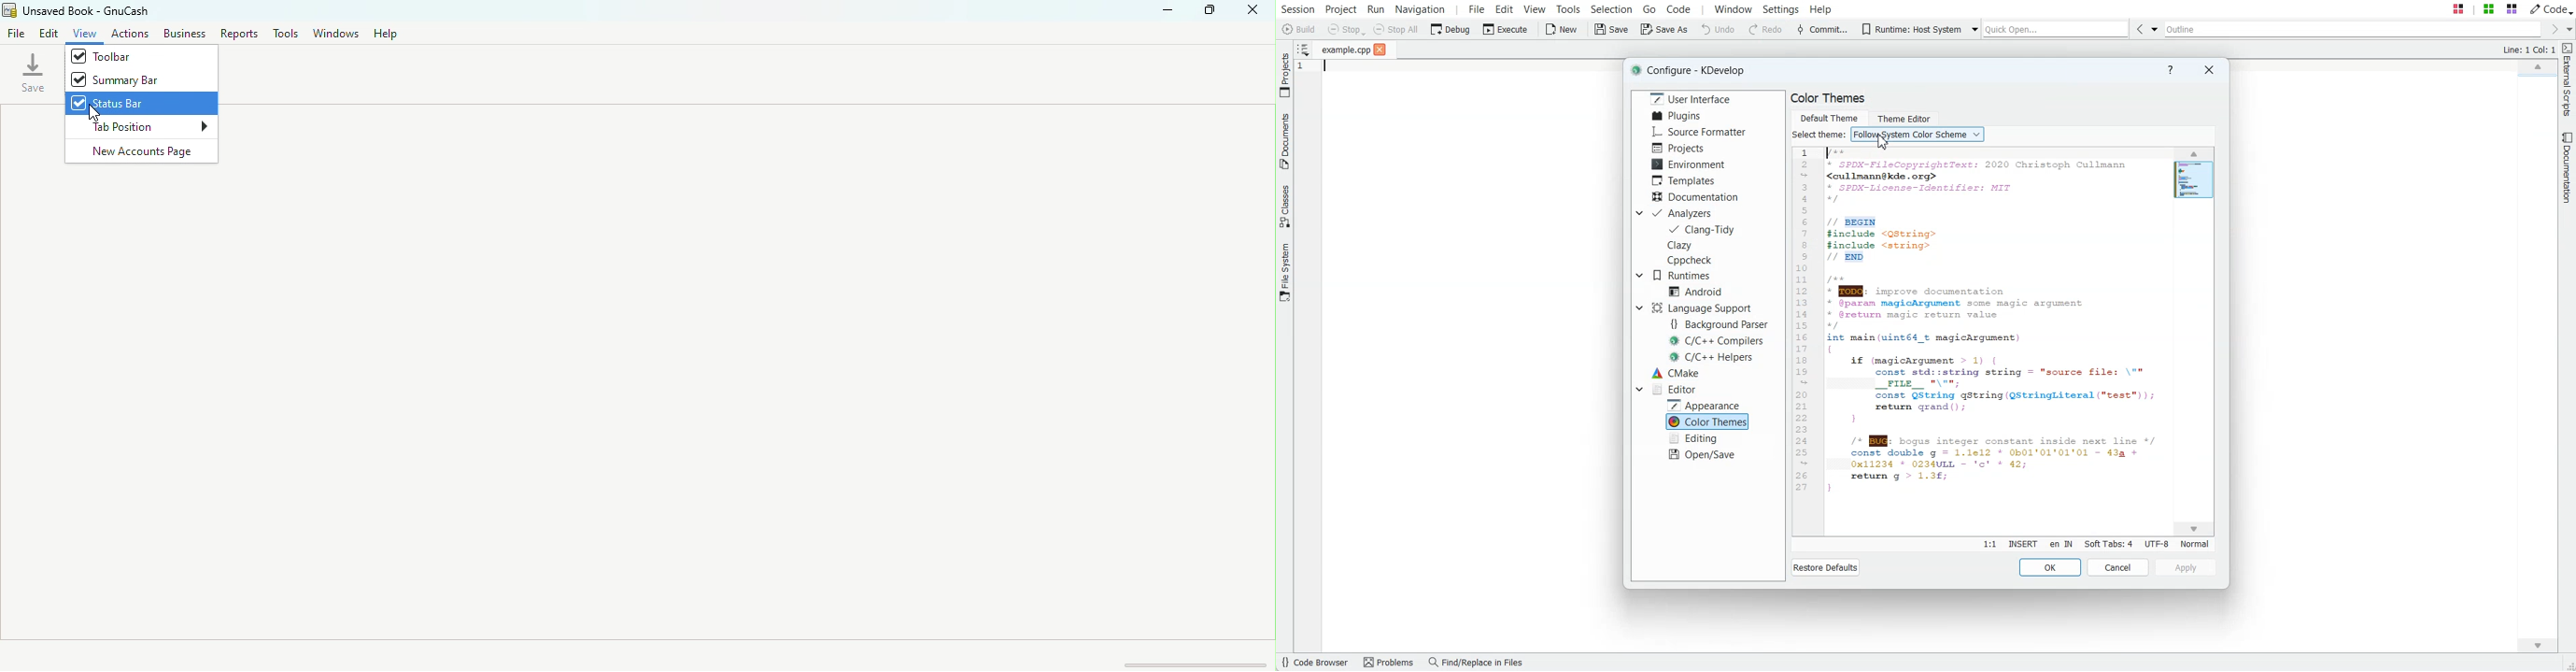  Describe the element at coordinates (1285, 272) in the screenshot. I see `File System` at that location.